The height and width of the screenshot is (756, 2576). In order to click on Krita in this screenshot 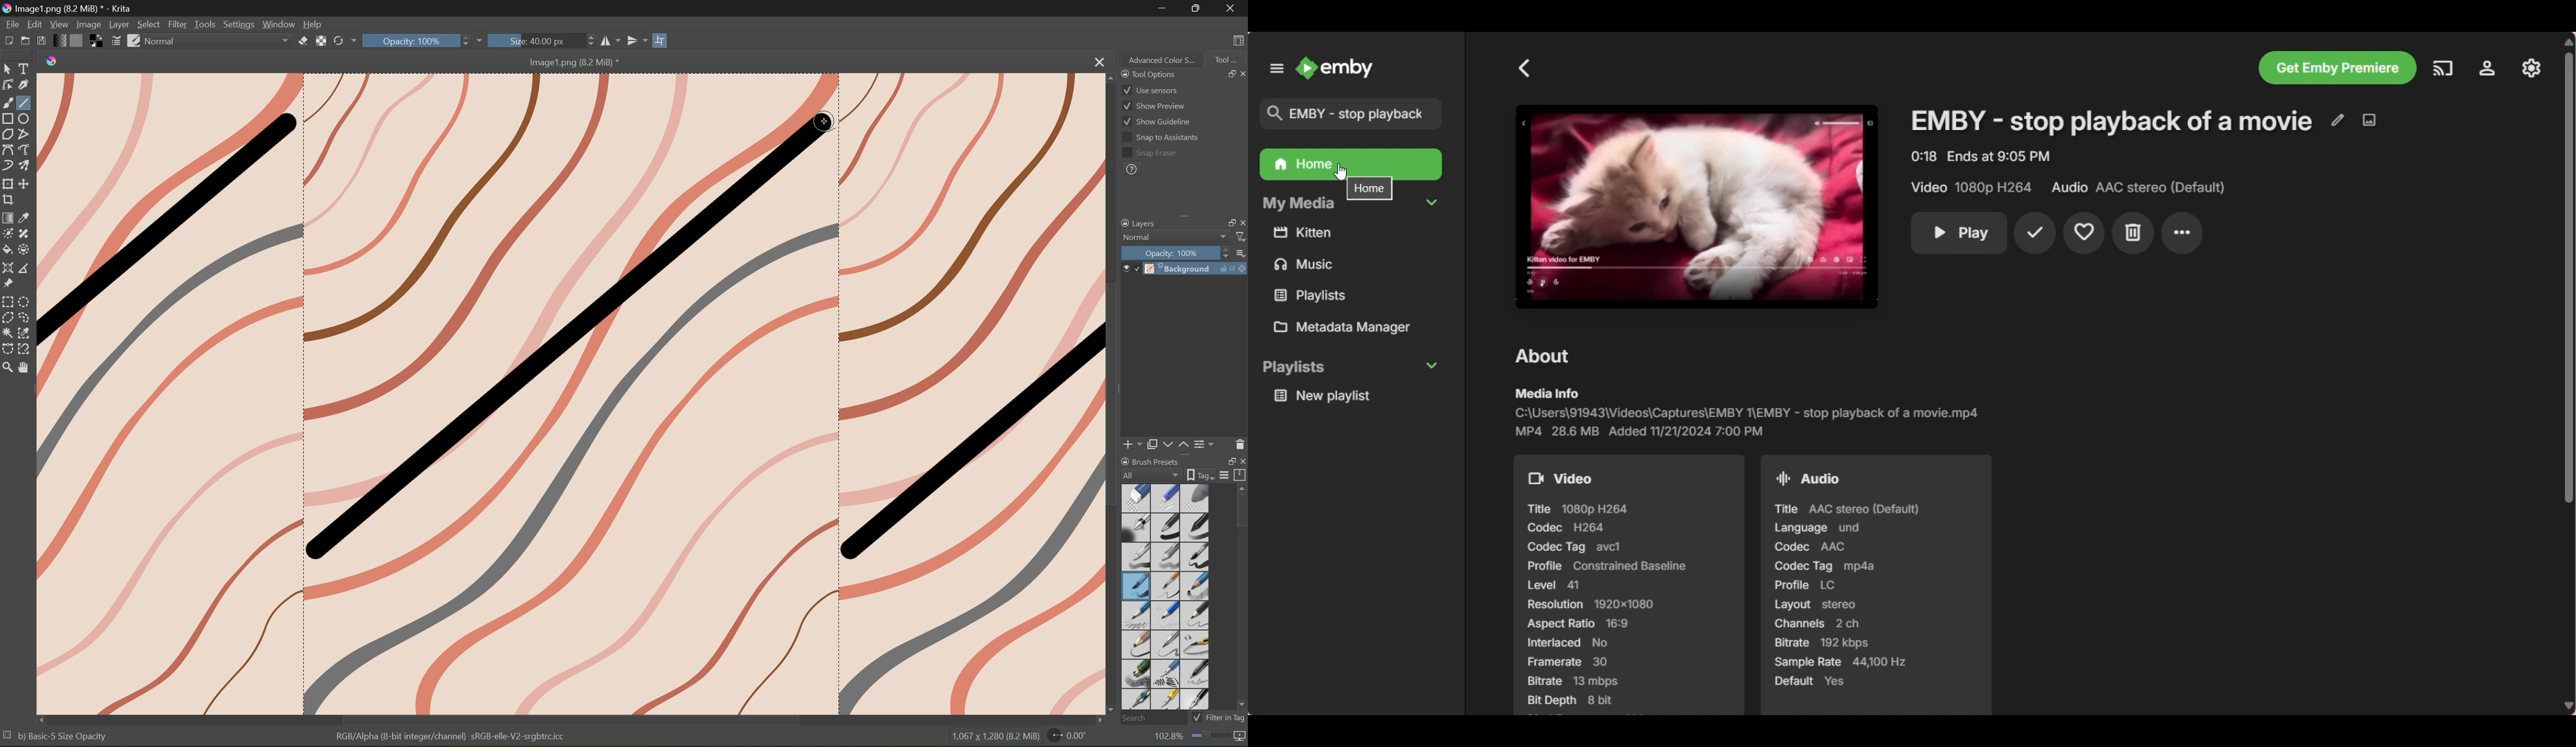, I will do `click(52, 62)`.